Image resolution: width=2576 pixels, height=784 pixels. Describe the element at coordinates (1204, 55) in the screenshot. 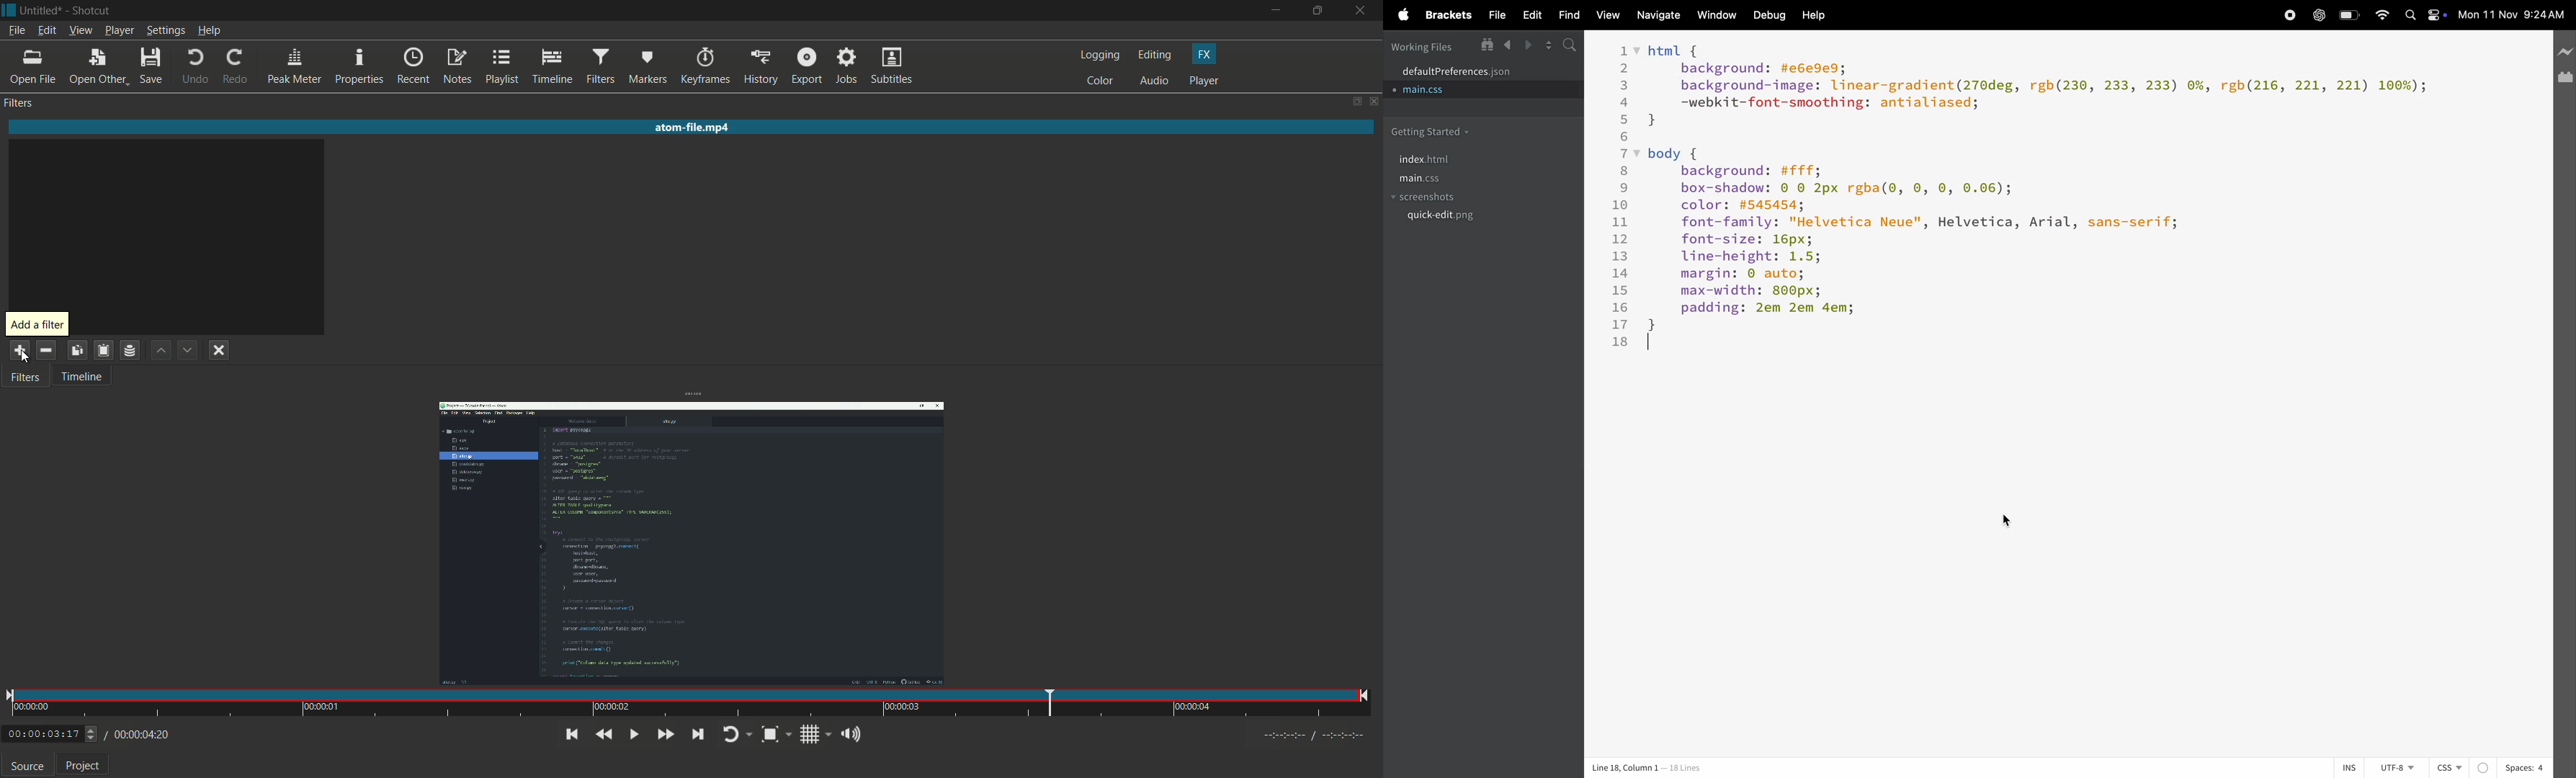

I see `fx` at that location.